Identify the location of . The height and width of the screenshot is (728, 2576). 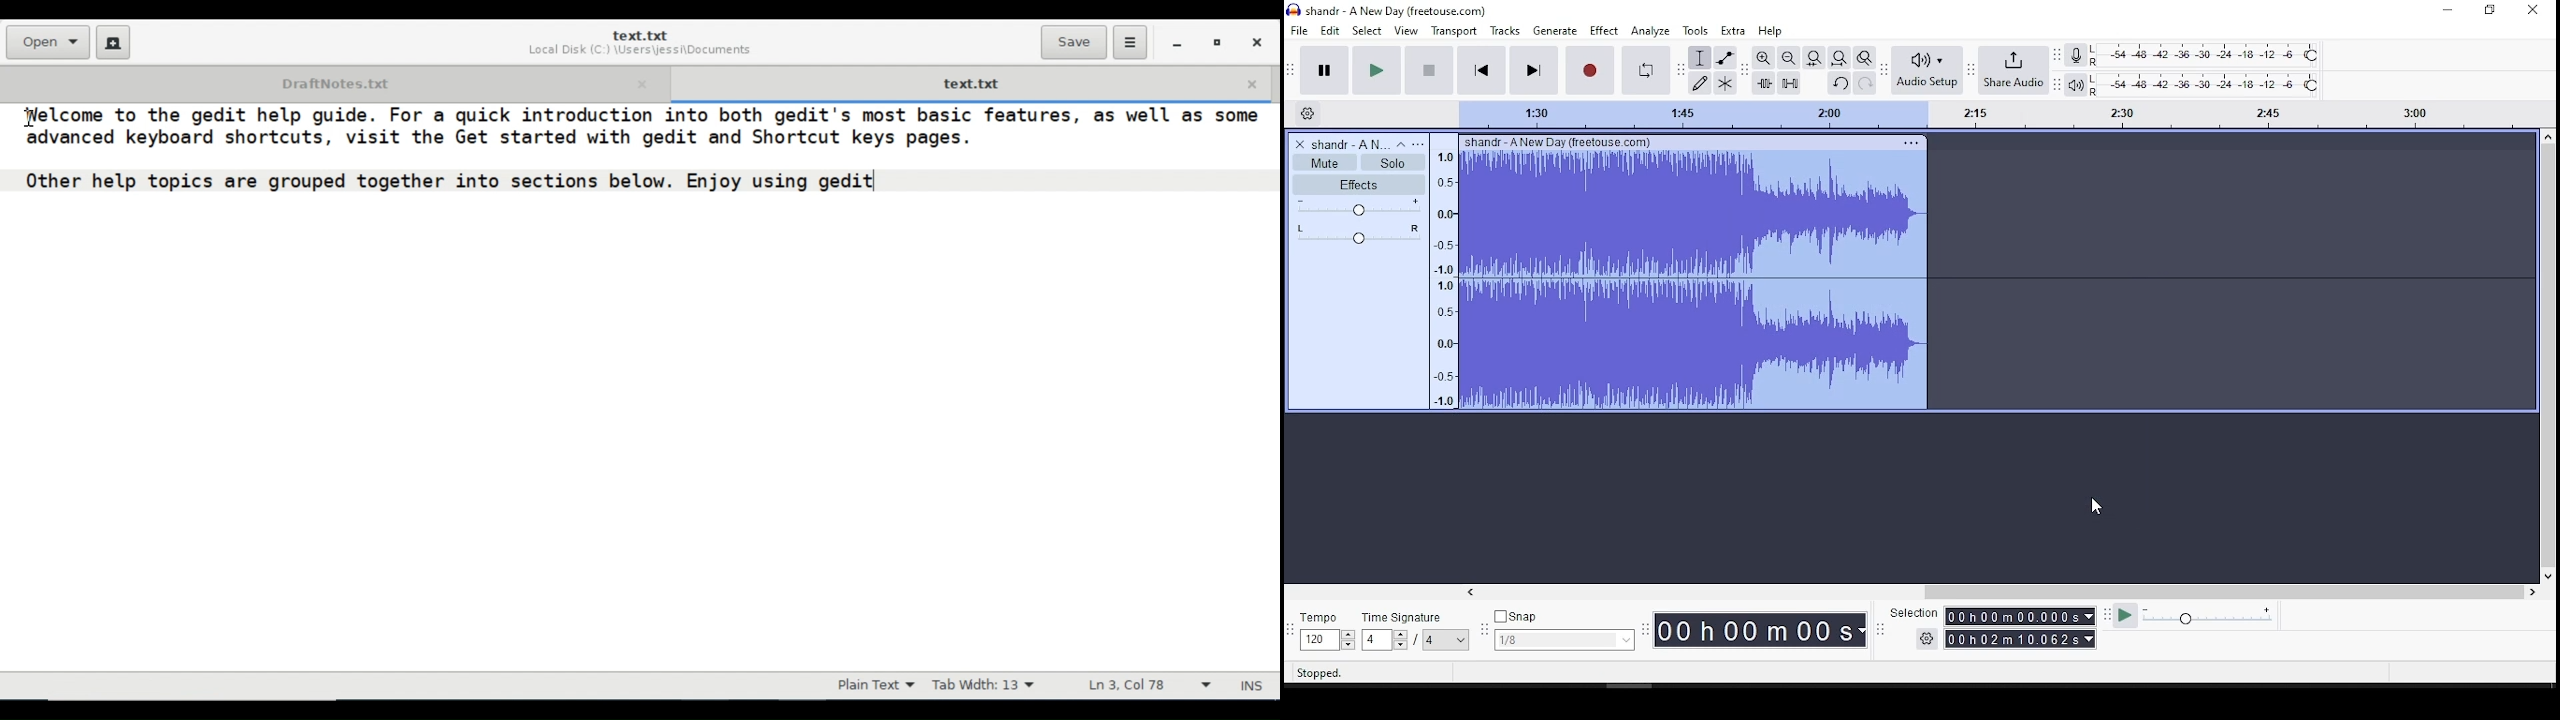
(1731, 31).